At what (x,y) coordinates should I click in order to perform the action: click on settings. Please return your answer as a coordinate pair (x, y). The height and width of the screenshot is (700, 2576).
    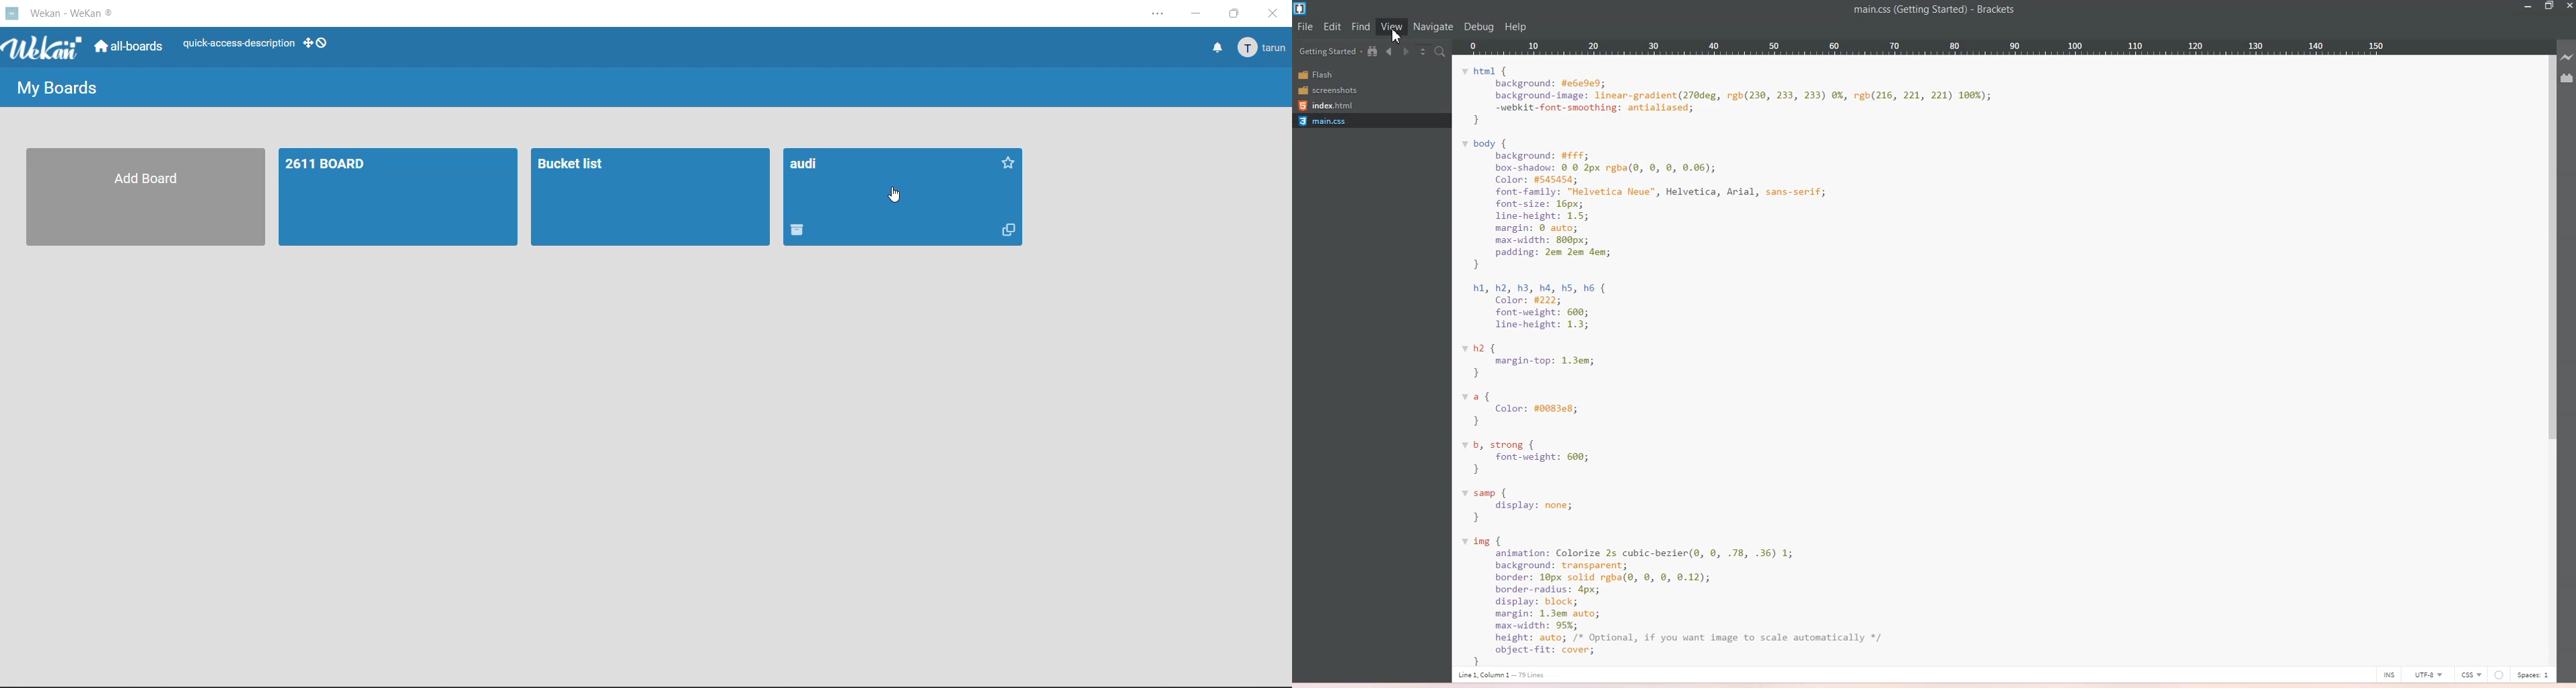
    Looking at the image, I should click on (1155, 13).